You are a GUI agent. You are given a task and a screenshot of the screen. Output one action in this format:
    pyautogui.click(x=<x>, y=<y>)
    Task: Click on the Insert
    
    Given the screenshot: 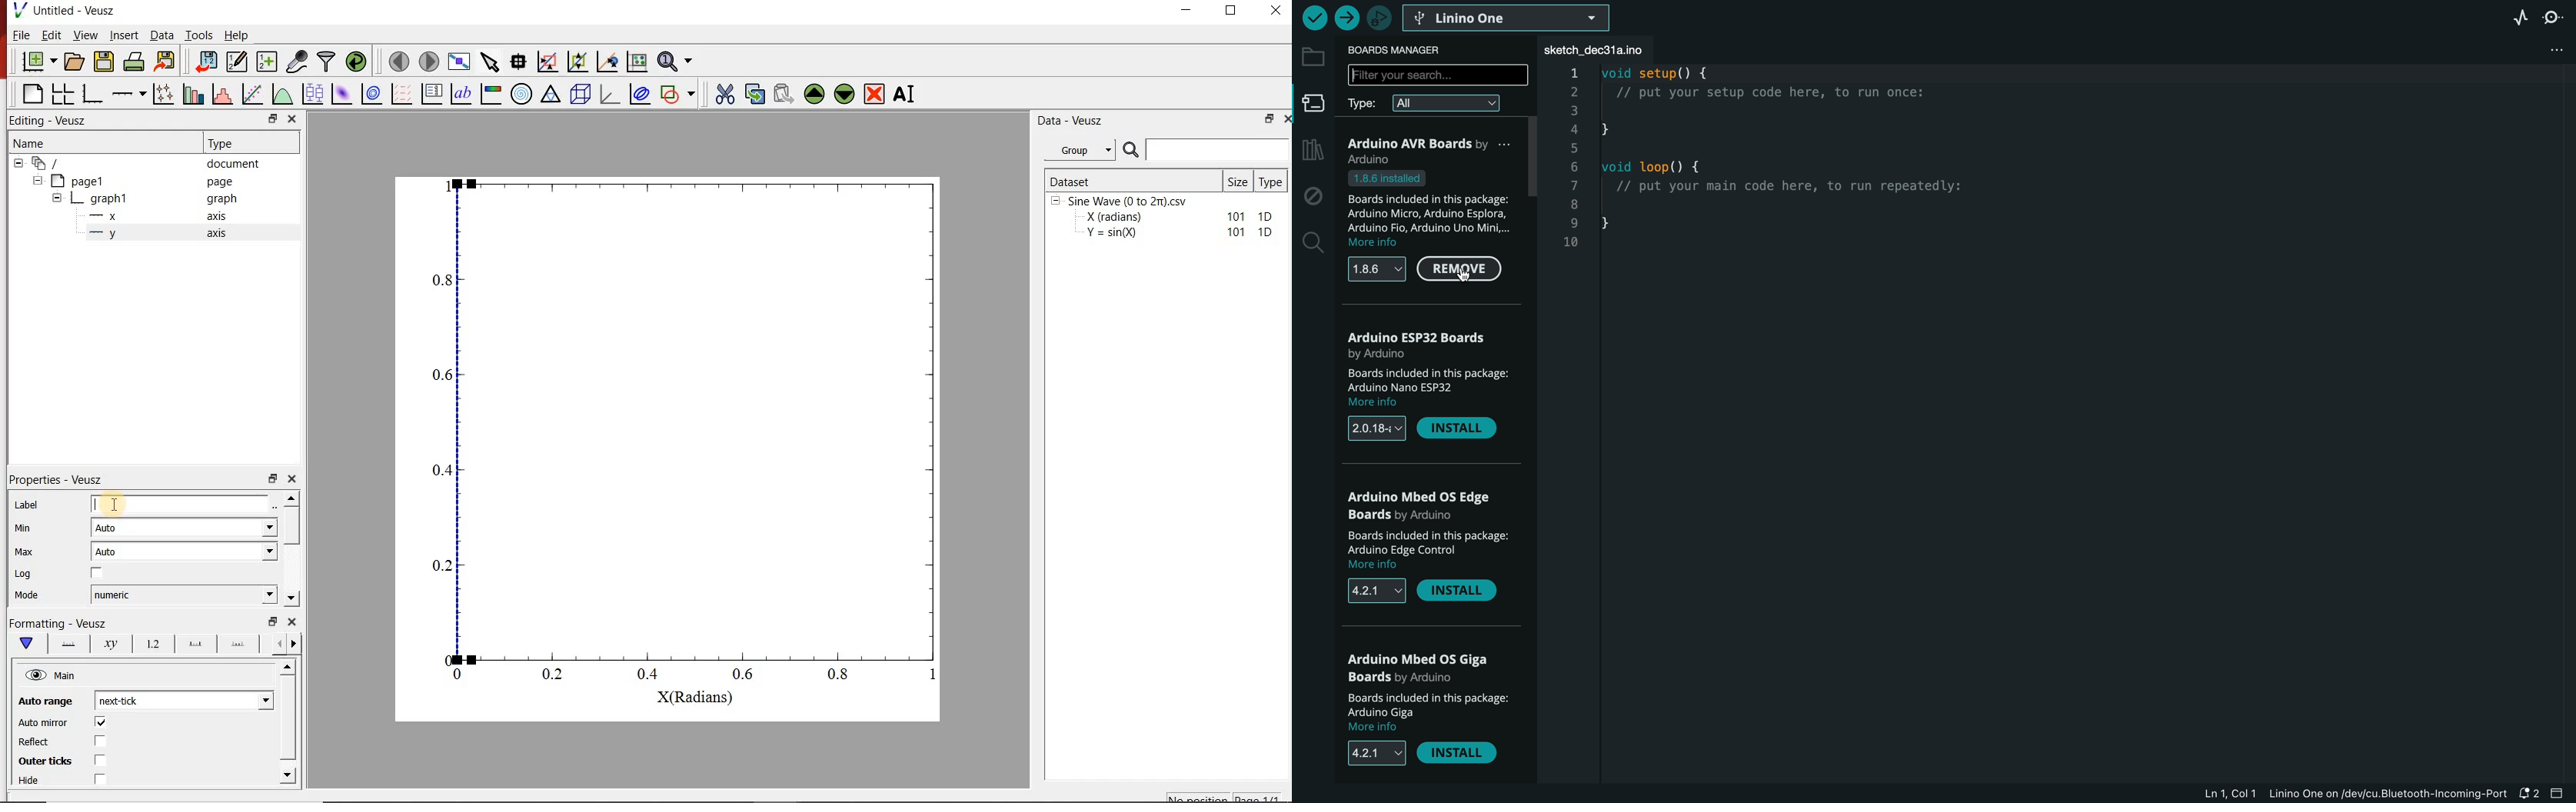 What is the action you would take?
    pyautogui.click(x=125, y=35)
    